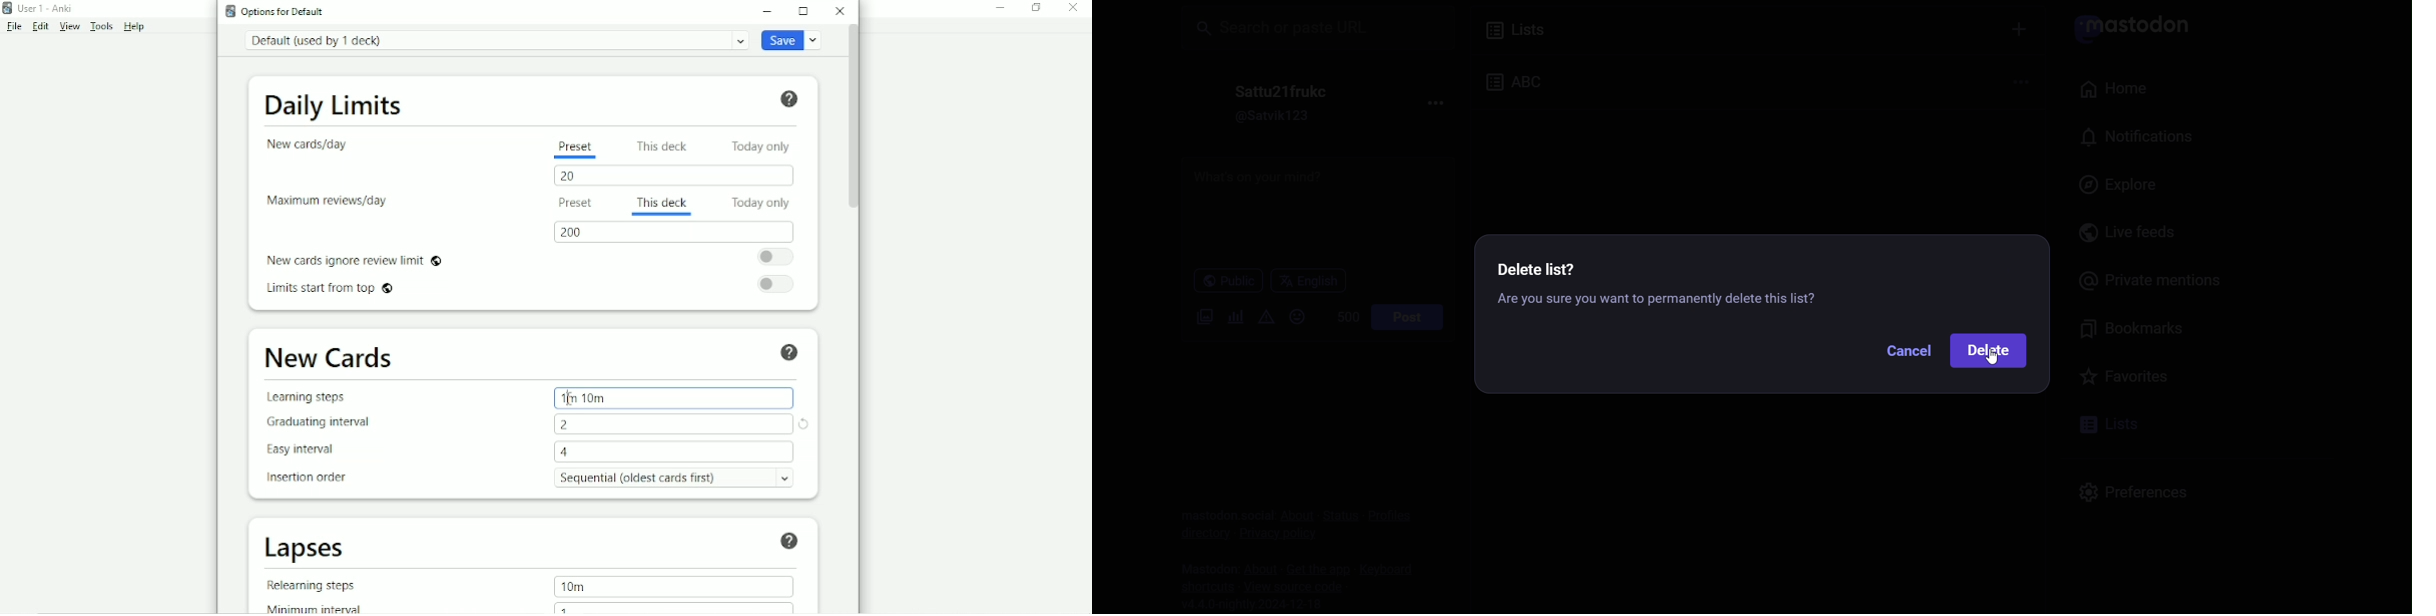 This screenshot has height=616, width=2436. Describe the element at coordinates (676, 395) in the screenshot. I see `1m10m` at that location.